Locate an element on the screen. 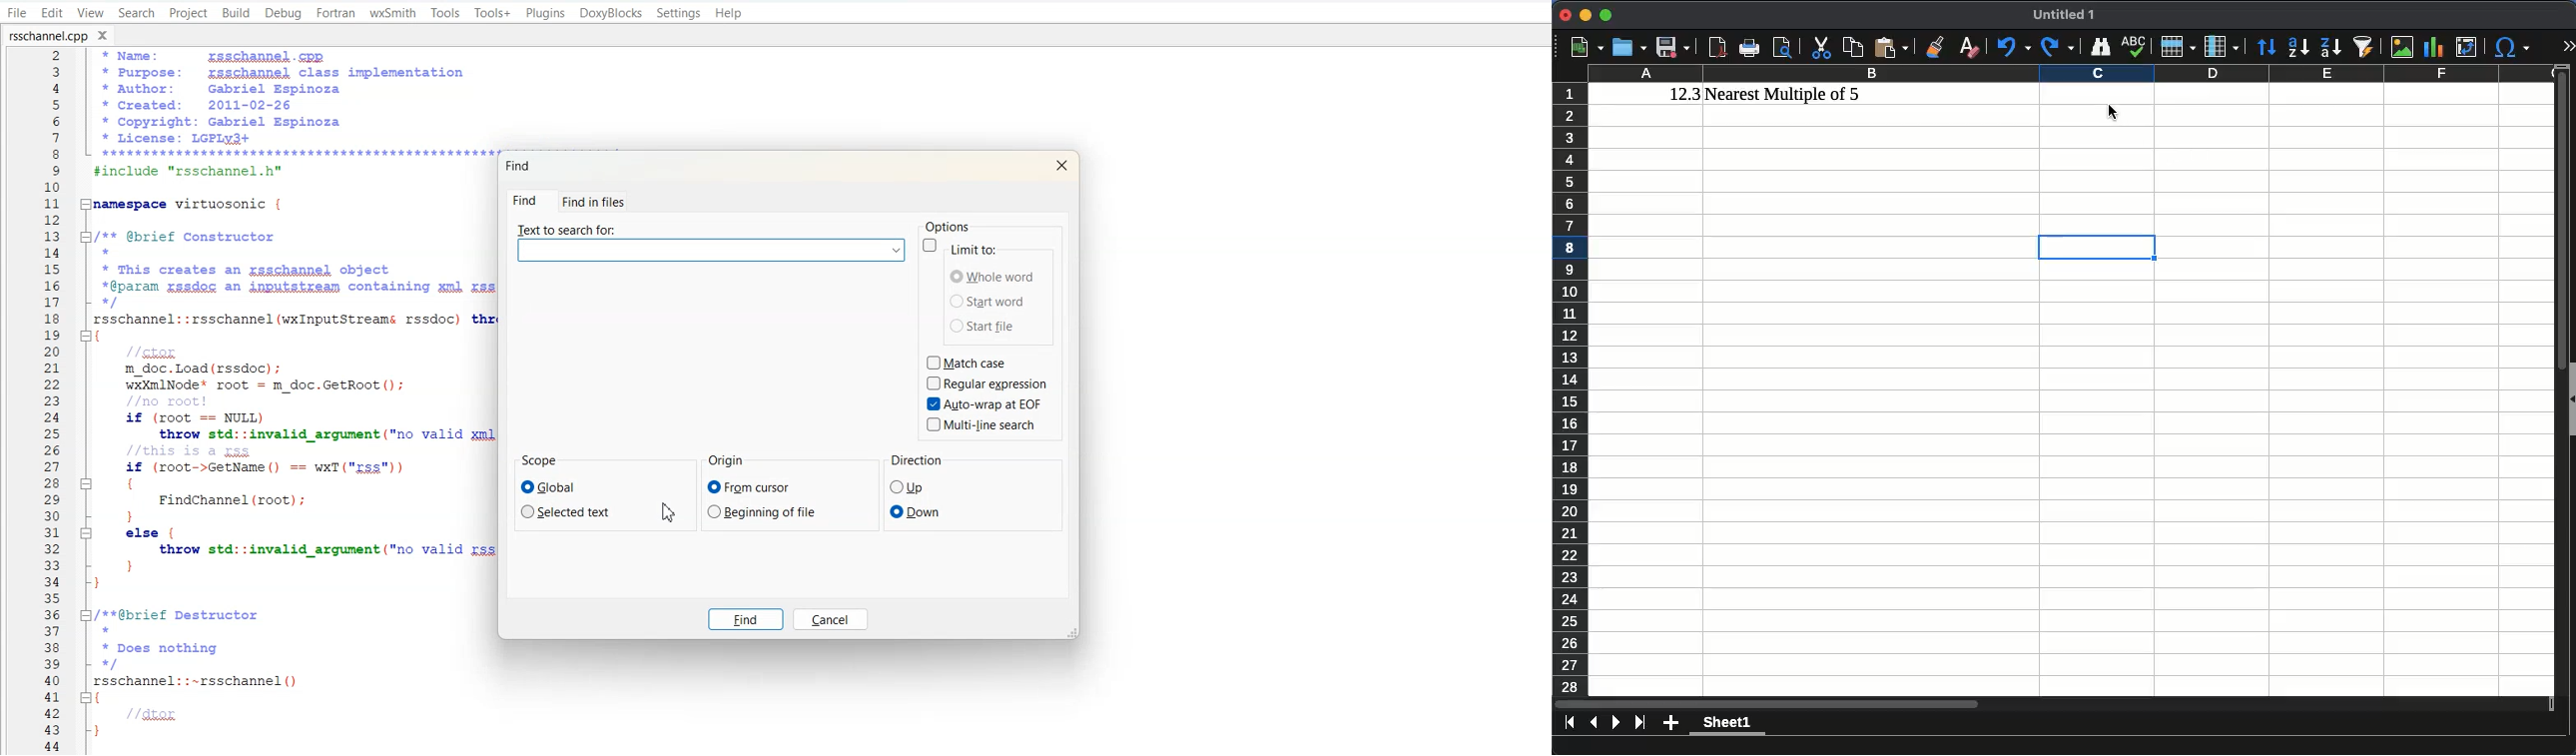 Image resolution: width=2576 pixels, height=756 pixels. last sheet is located at coordinates (1641, 723).